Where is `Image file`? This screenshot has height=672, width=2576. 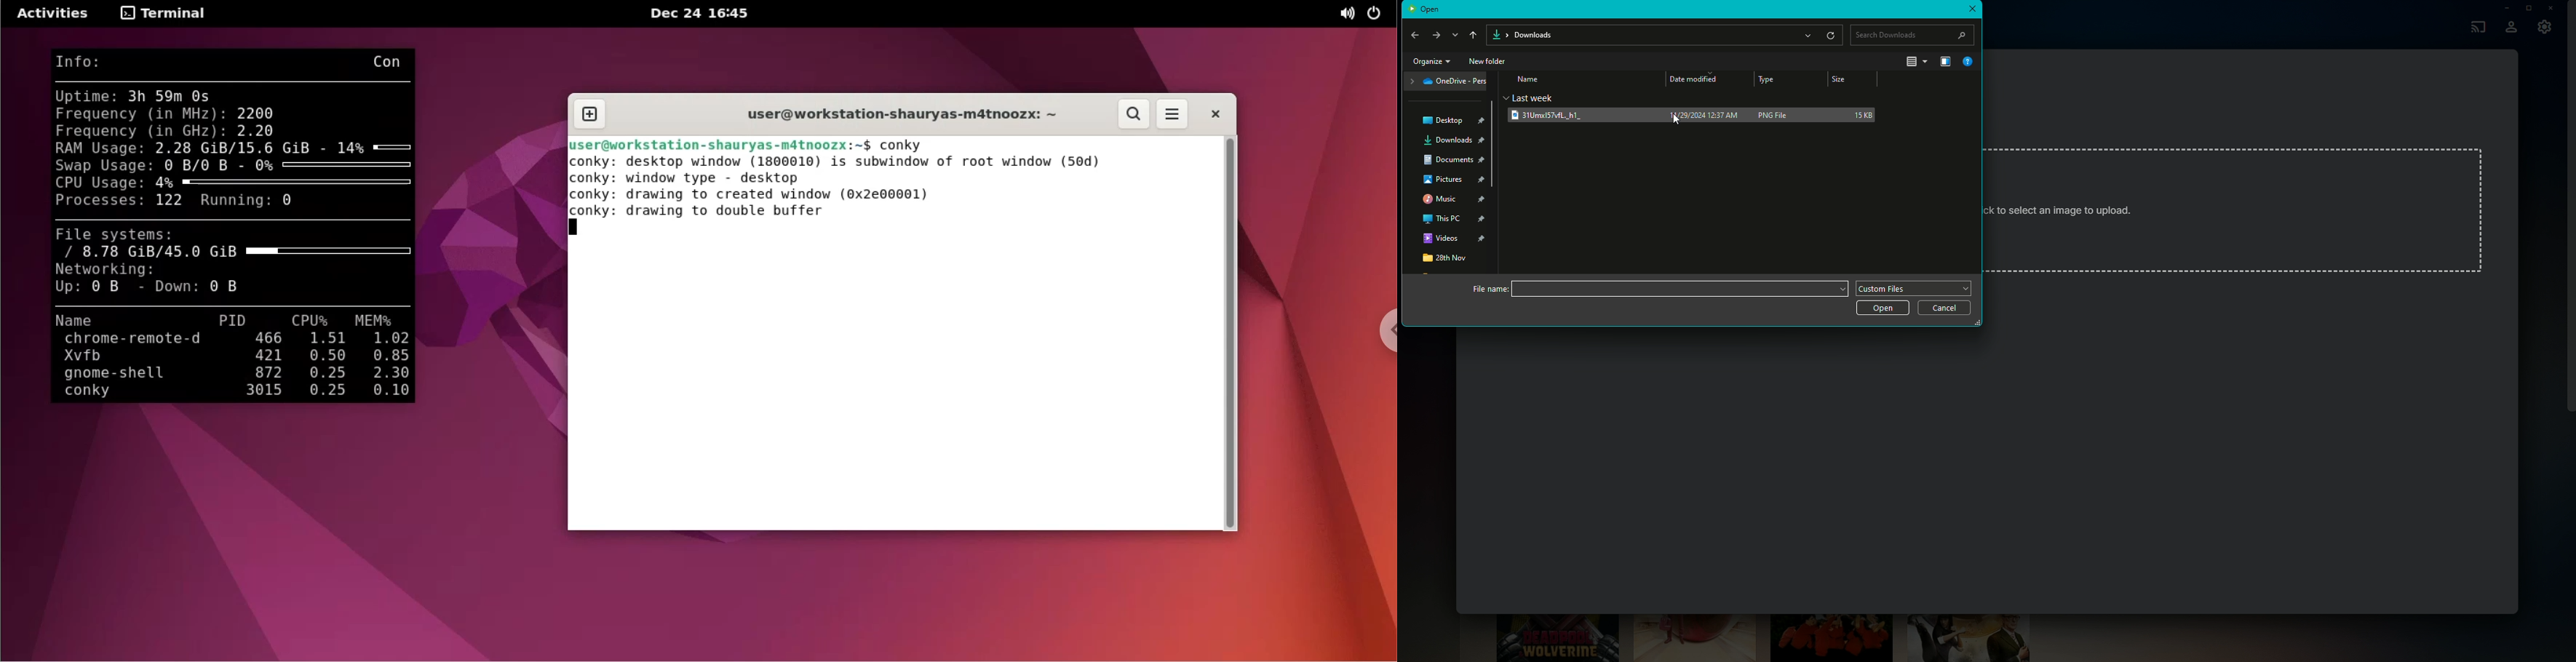 Image file is located at coordinates (1571, 115).